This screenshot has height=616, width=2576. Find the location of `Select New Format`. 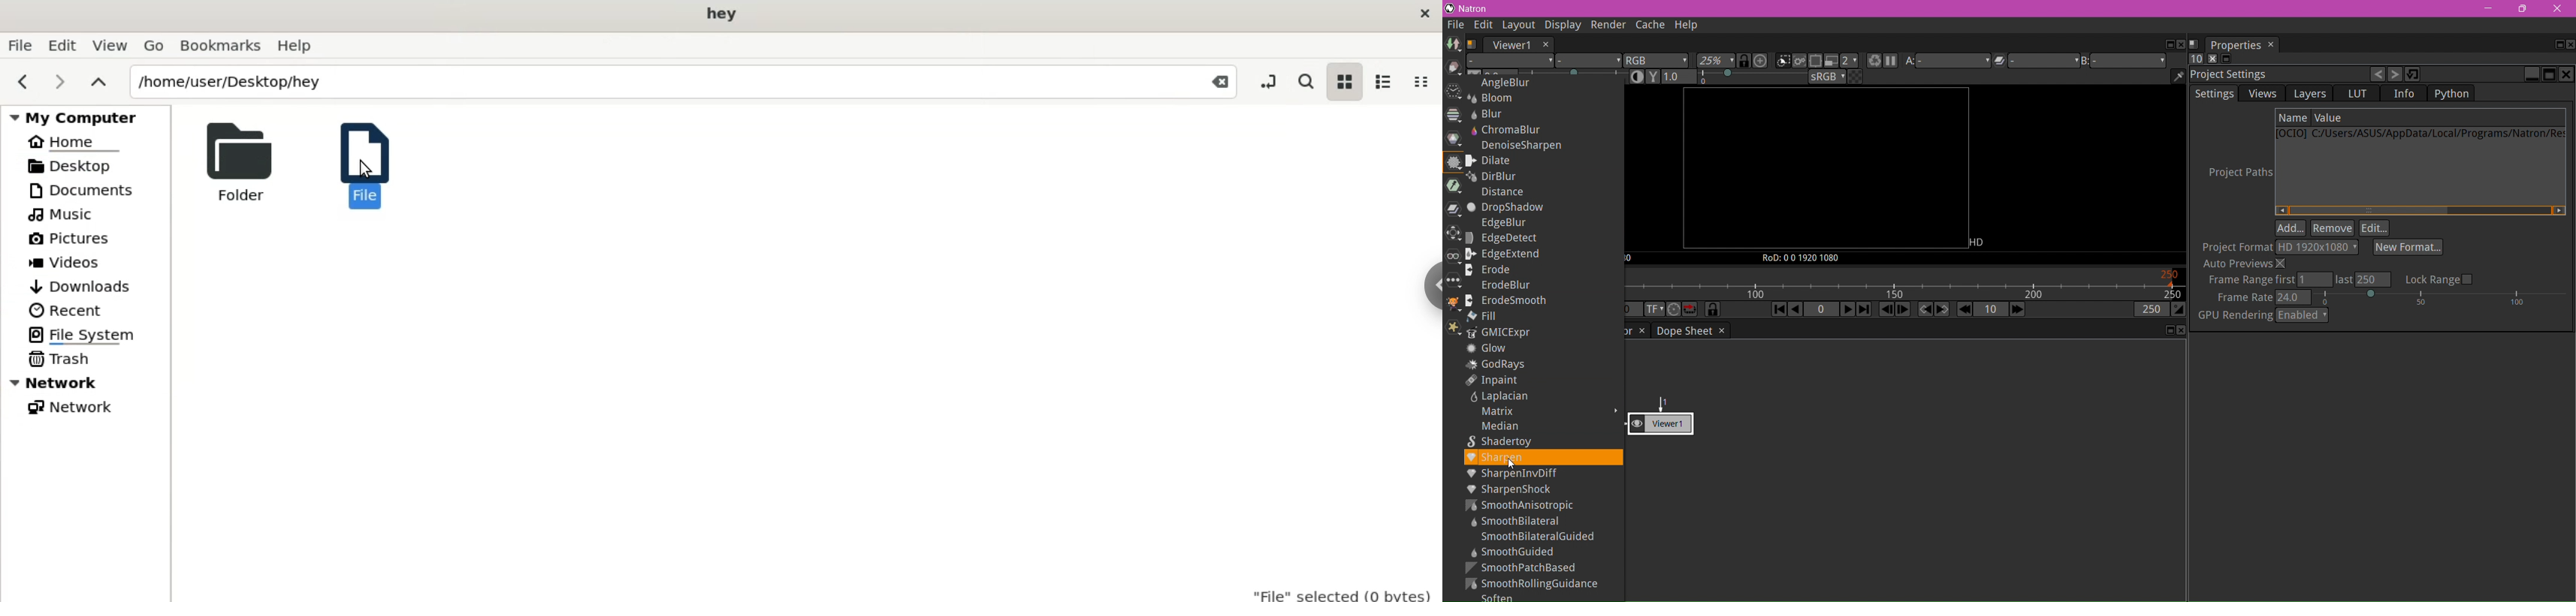

Select New Format is located at coordinates (2409, 247).